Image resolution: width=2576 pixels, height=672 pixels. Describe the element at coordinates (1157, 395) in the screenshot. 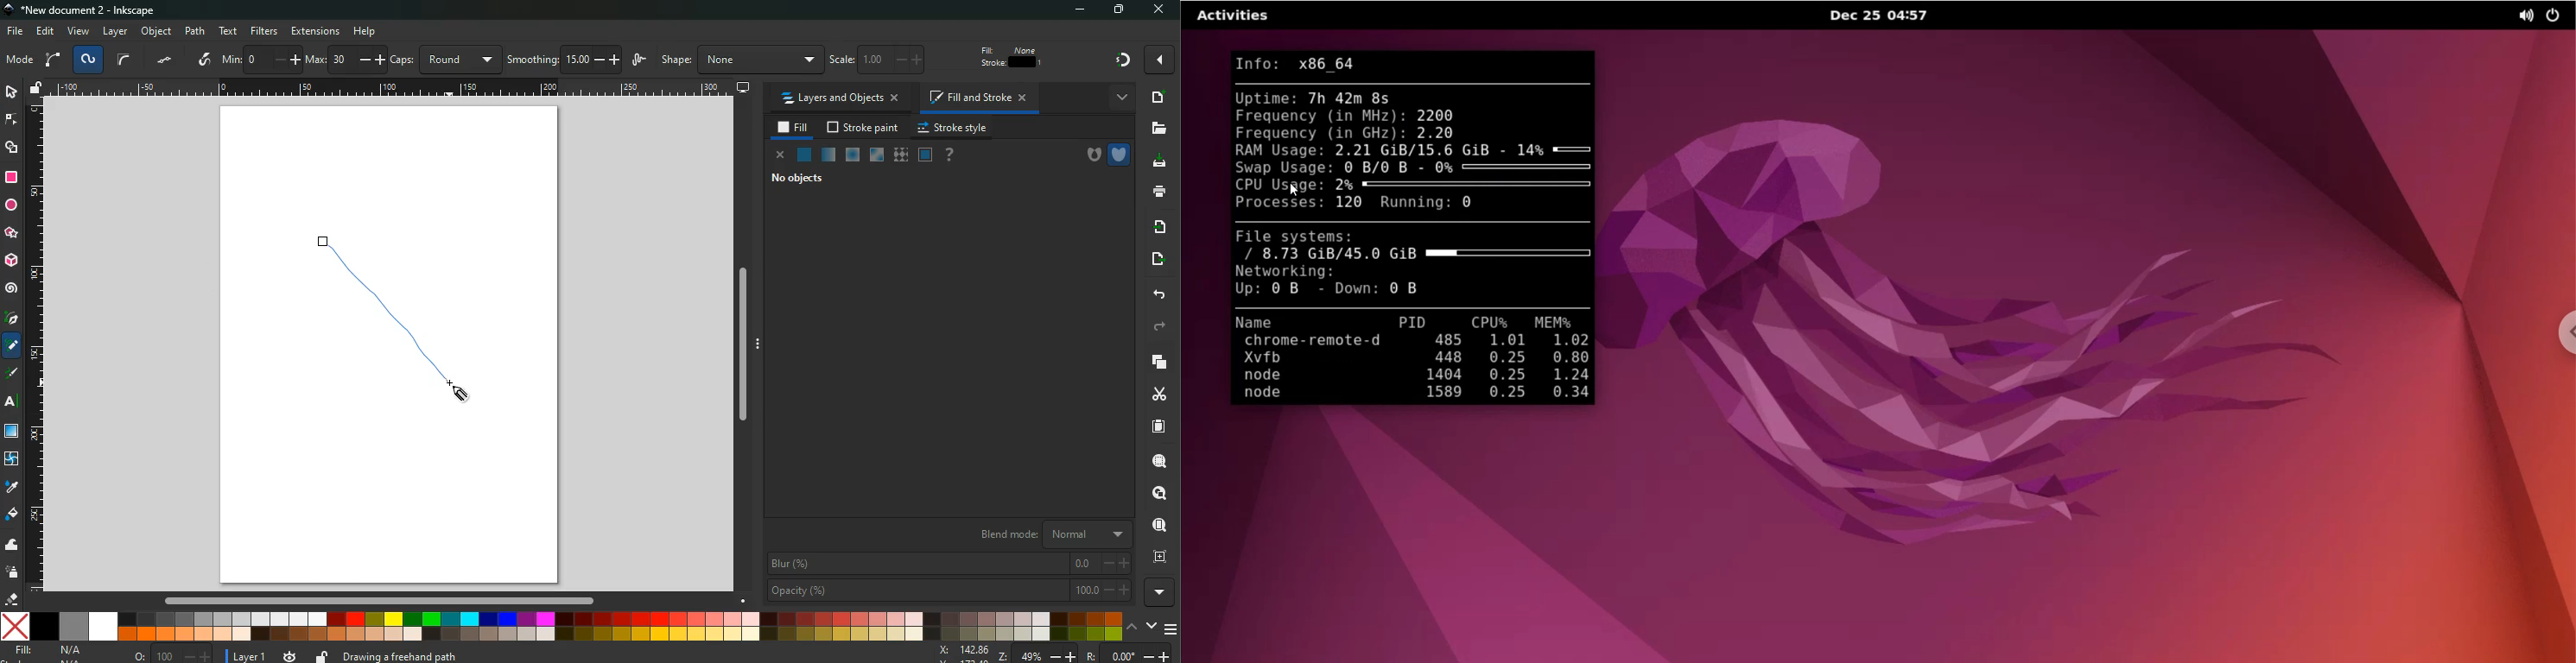

I see `cut` at that location.